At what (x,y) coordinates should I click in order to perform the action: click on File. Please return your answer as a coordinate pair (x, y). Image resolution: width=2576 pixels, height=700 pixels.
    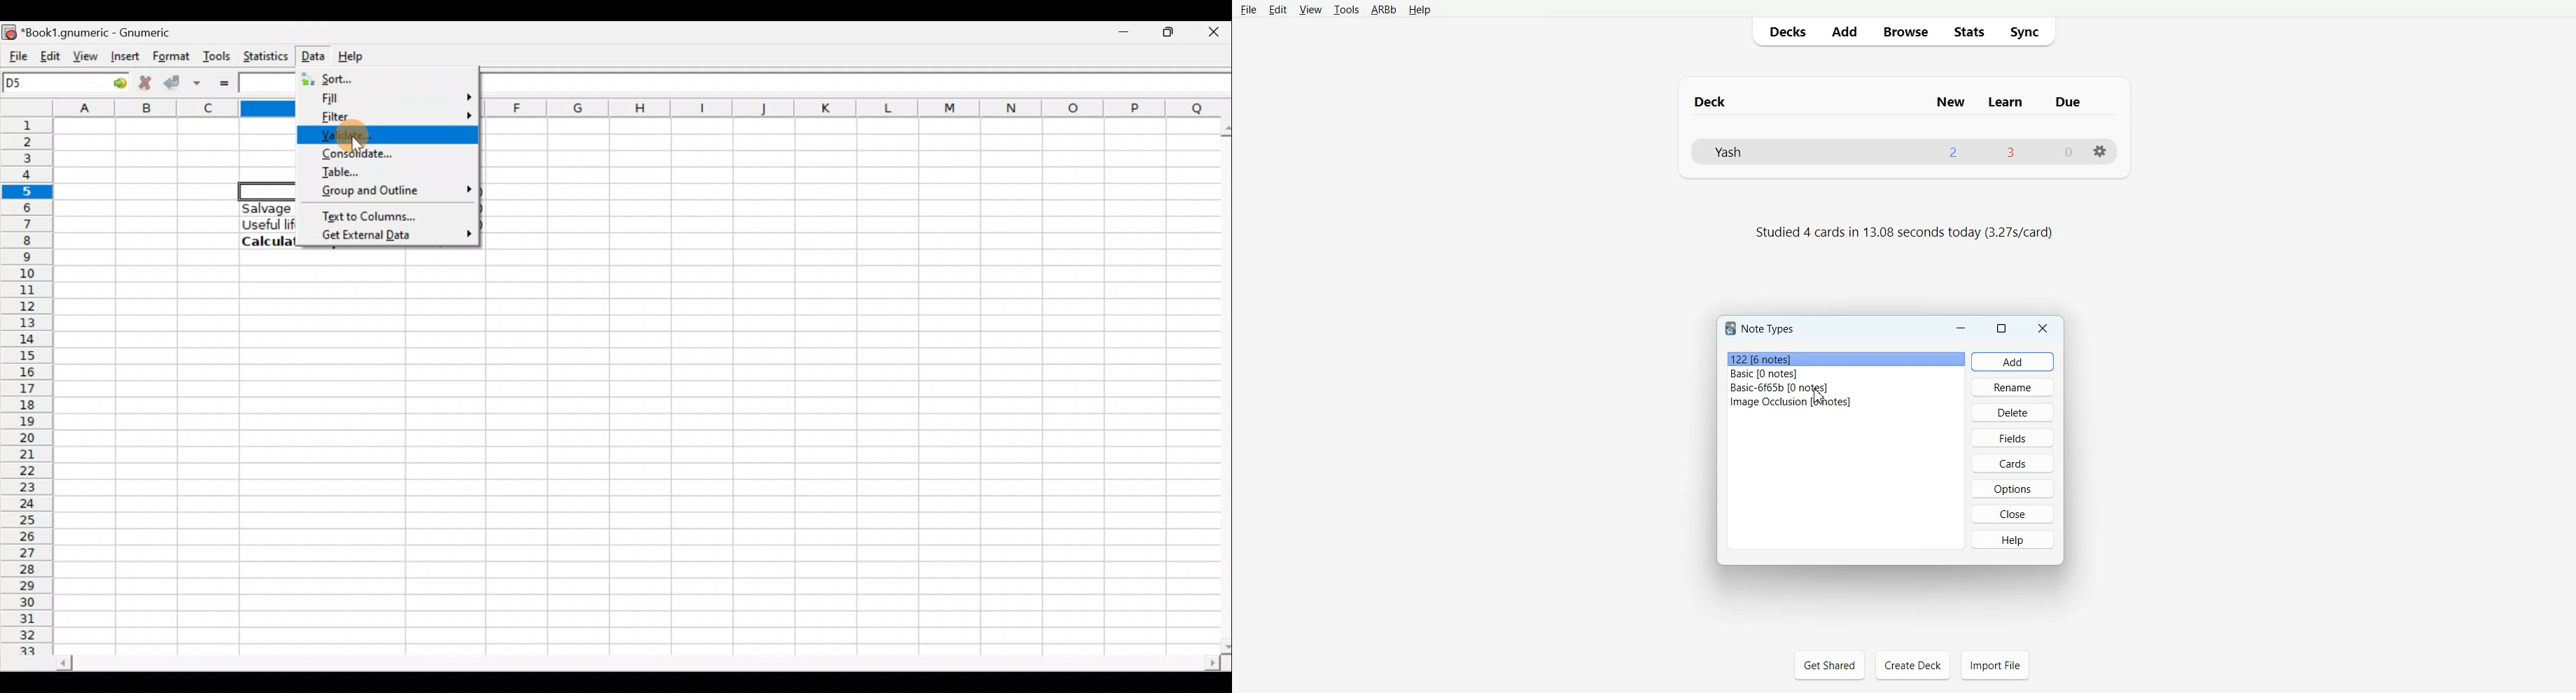
    Looking at the image, I should click on (14, 53).